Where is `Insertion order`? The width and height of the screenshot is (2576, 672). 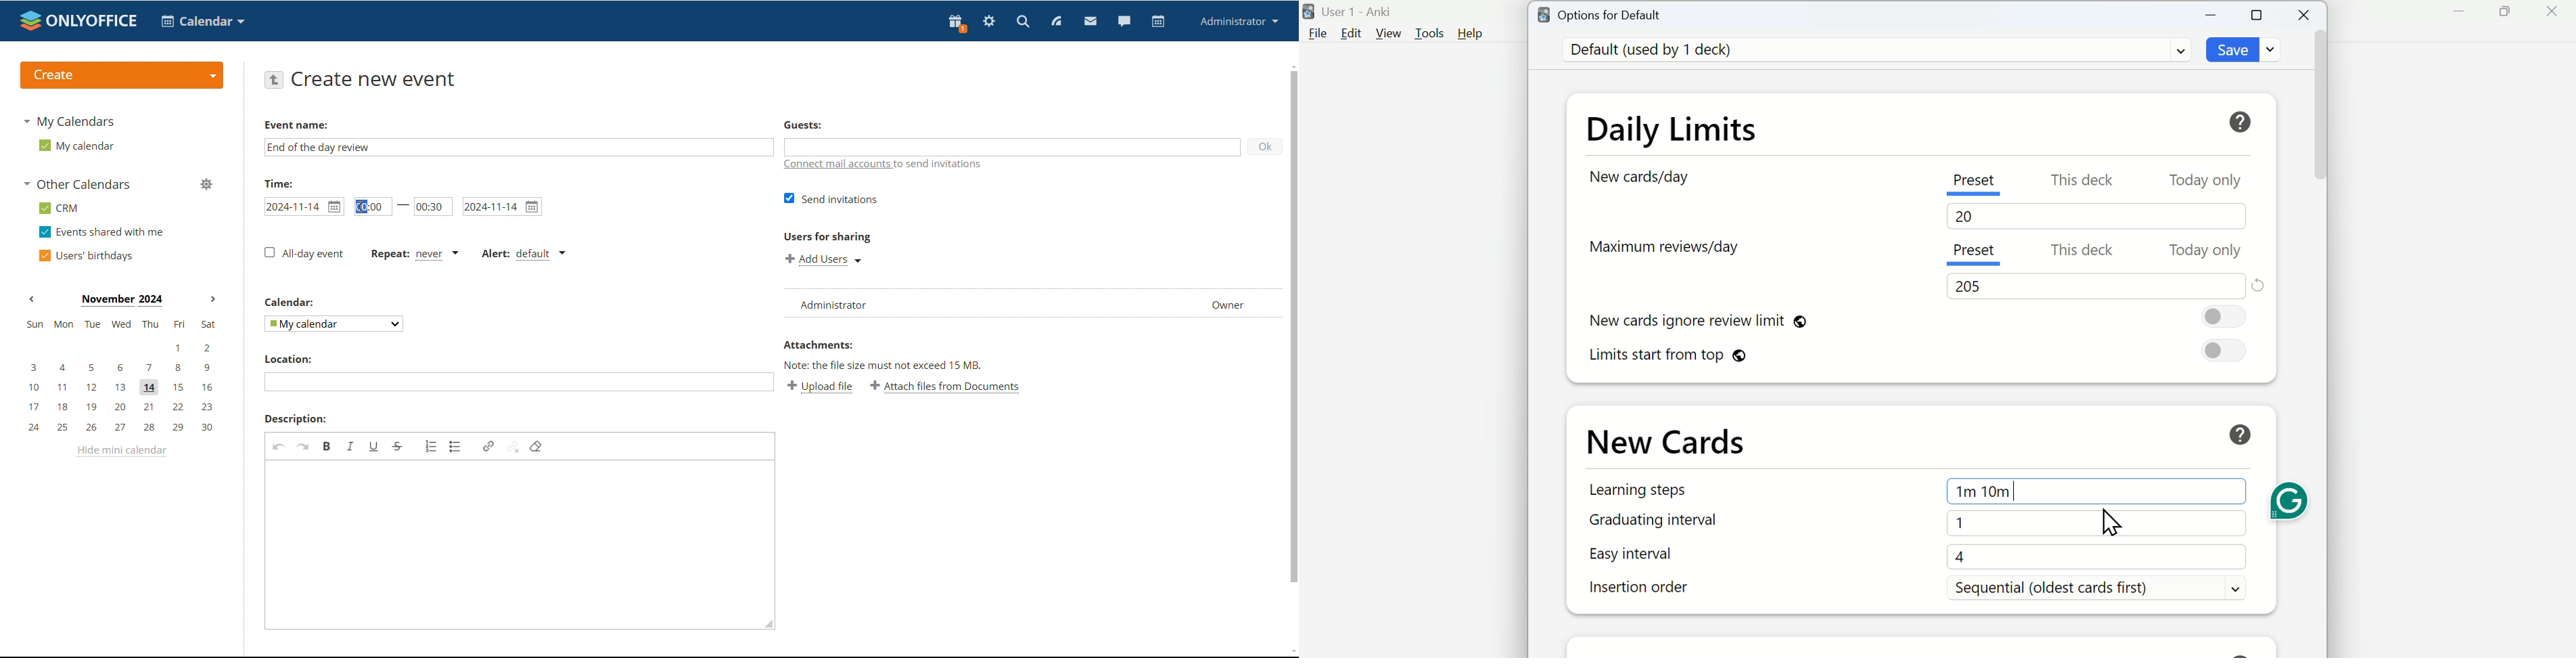 Insertion order is located at coordinates (1642, 590).